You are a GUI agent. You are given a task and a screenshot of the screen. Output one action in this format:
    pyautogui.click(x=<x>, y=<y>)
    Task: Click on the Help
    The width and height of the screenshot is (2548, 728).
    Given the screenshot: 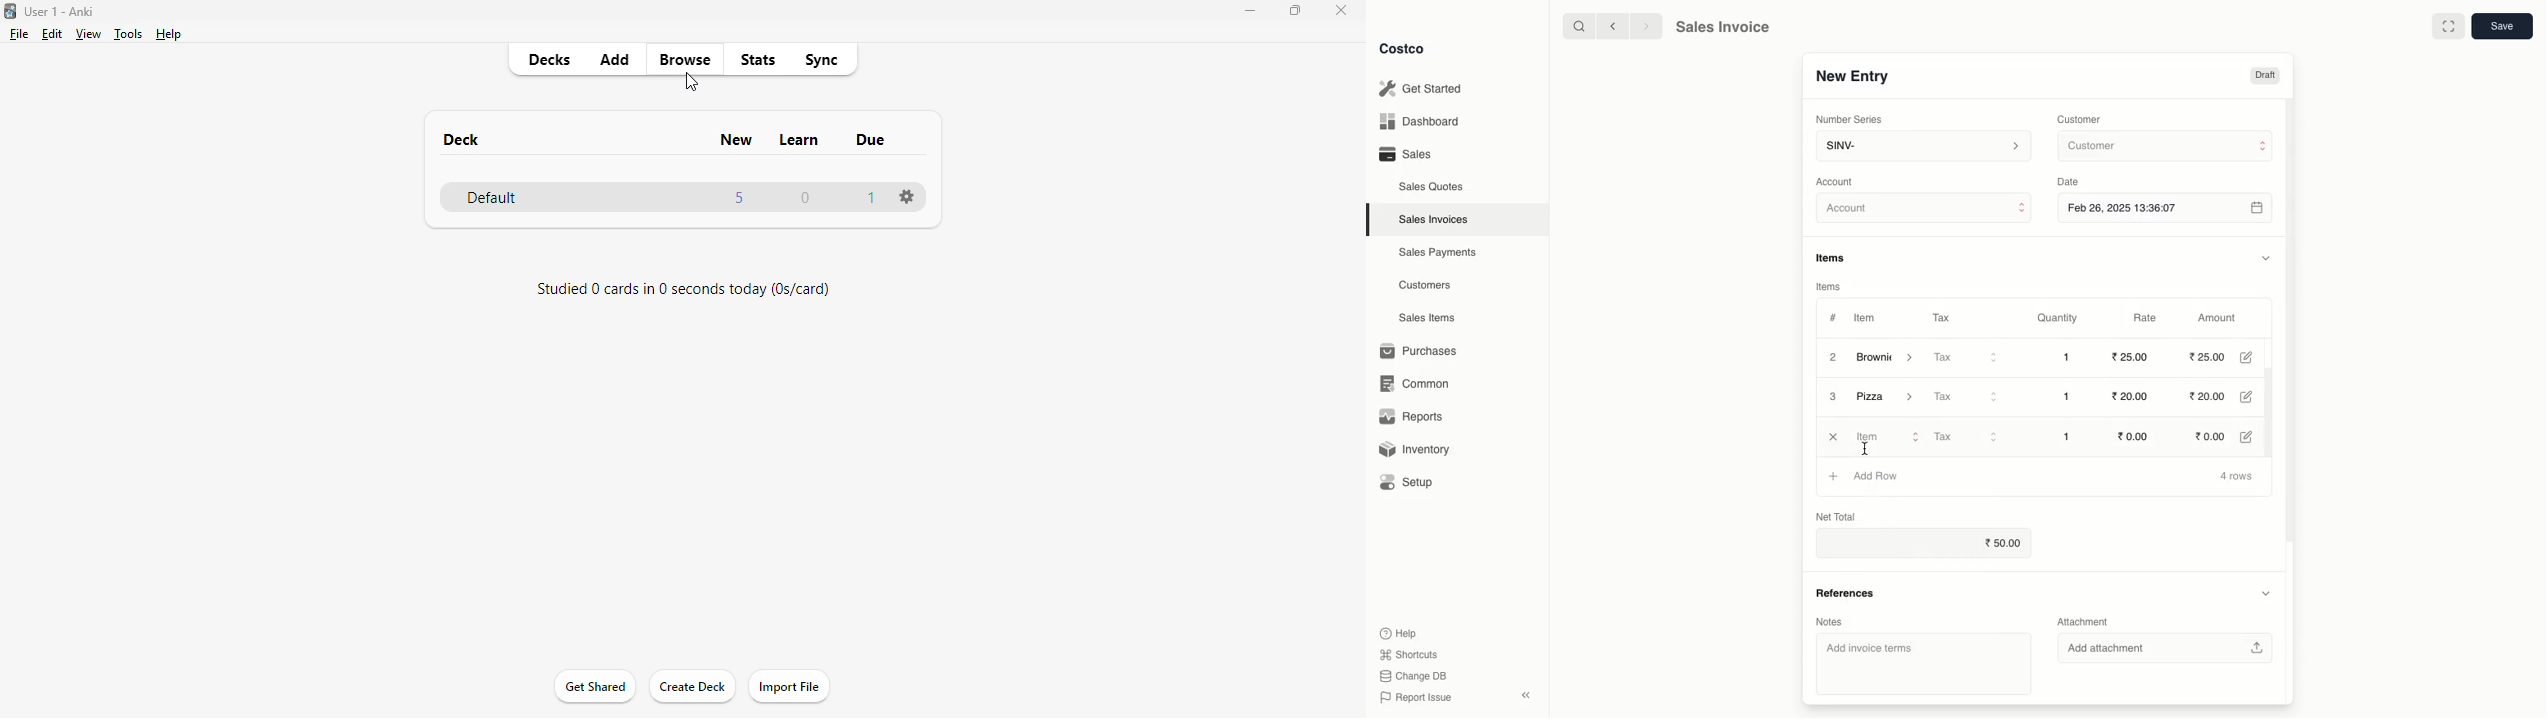 What is the action you would take?
    pyautogui.click(x=1400, y=632)
    